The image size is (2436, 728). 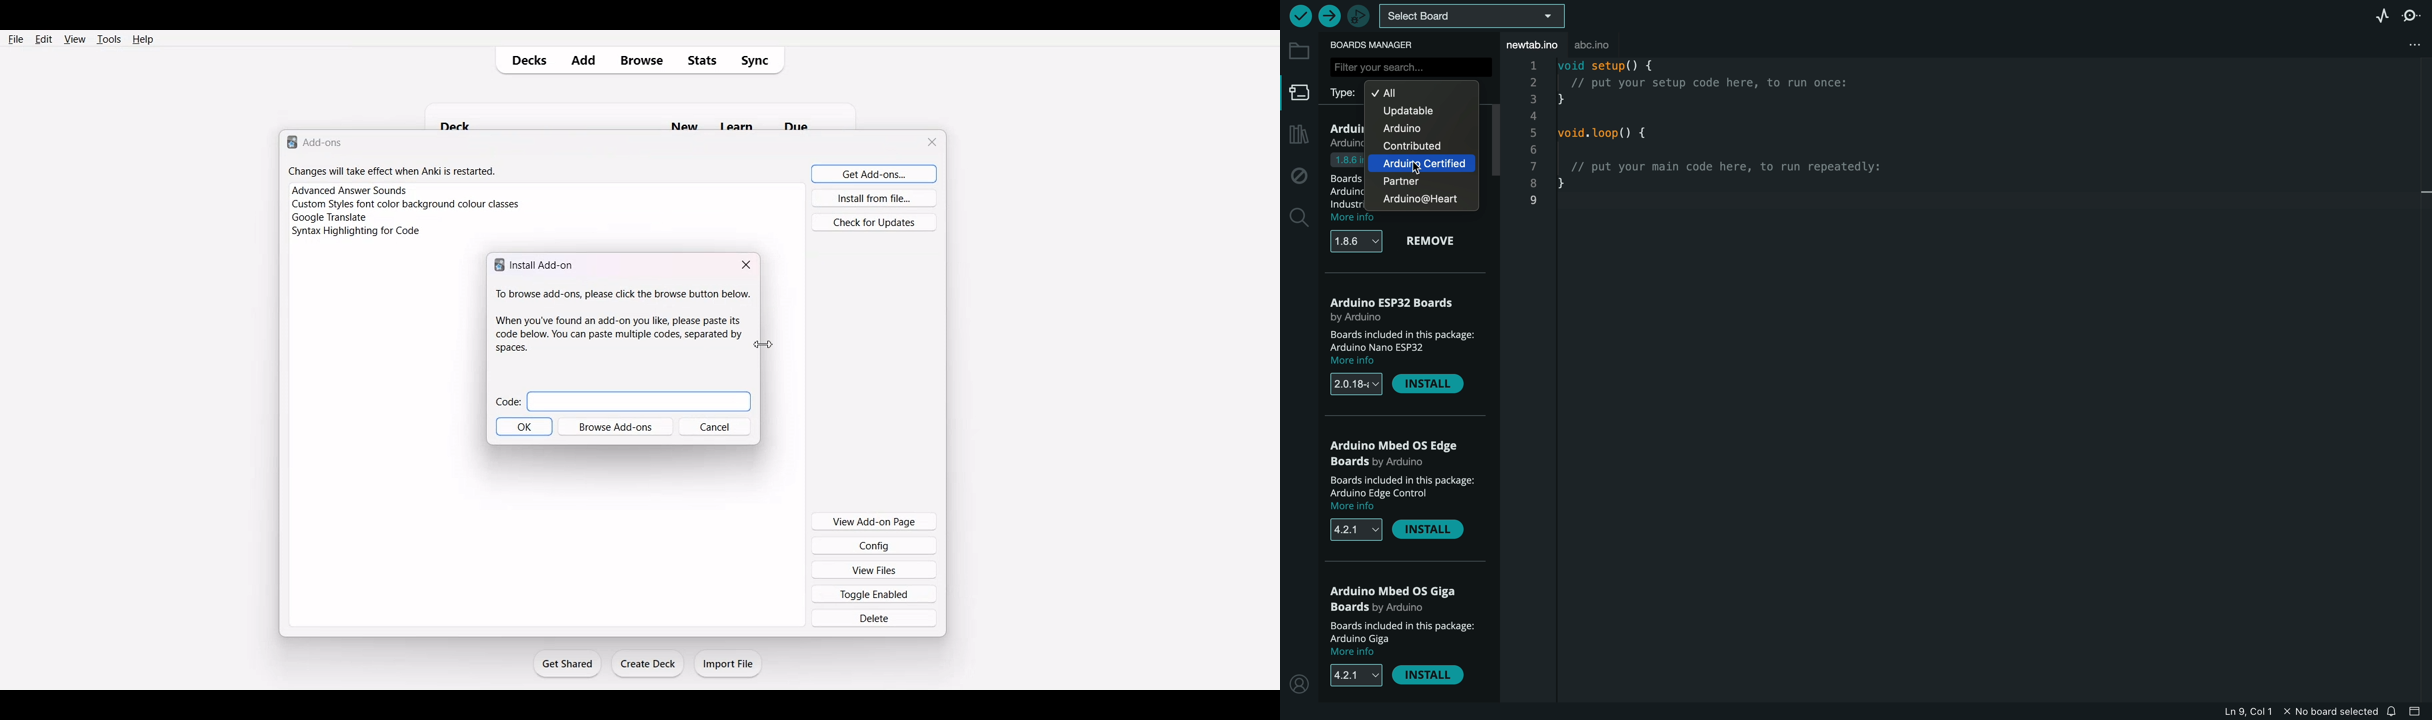 What do you see at coordinates (1409, 347) in the screenshot?
I see `description` at bounding box center [1409, 347].